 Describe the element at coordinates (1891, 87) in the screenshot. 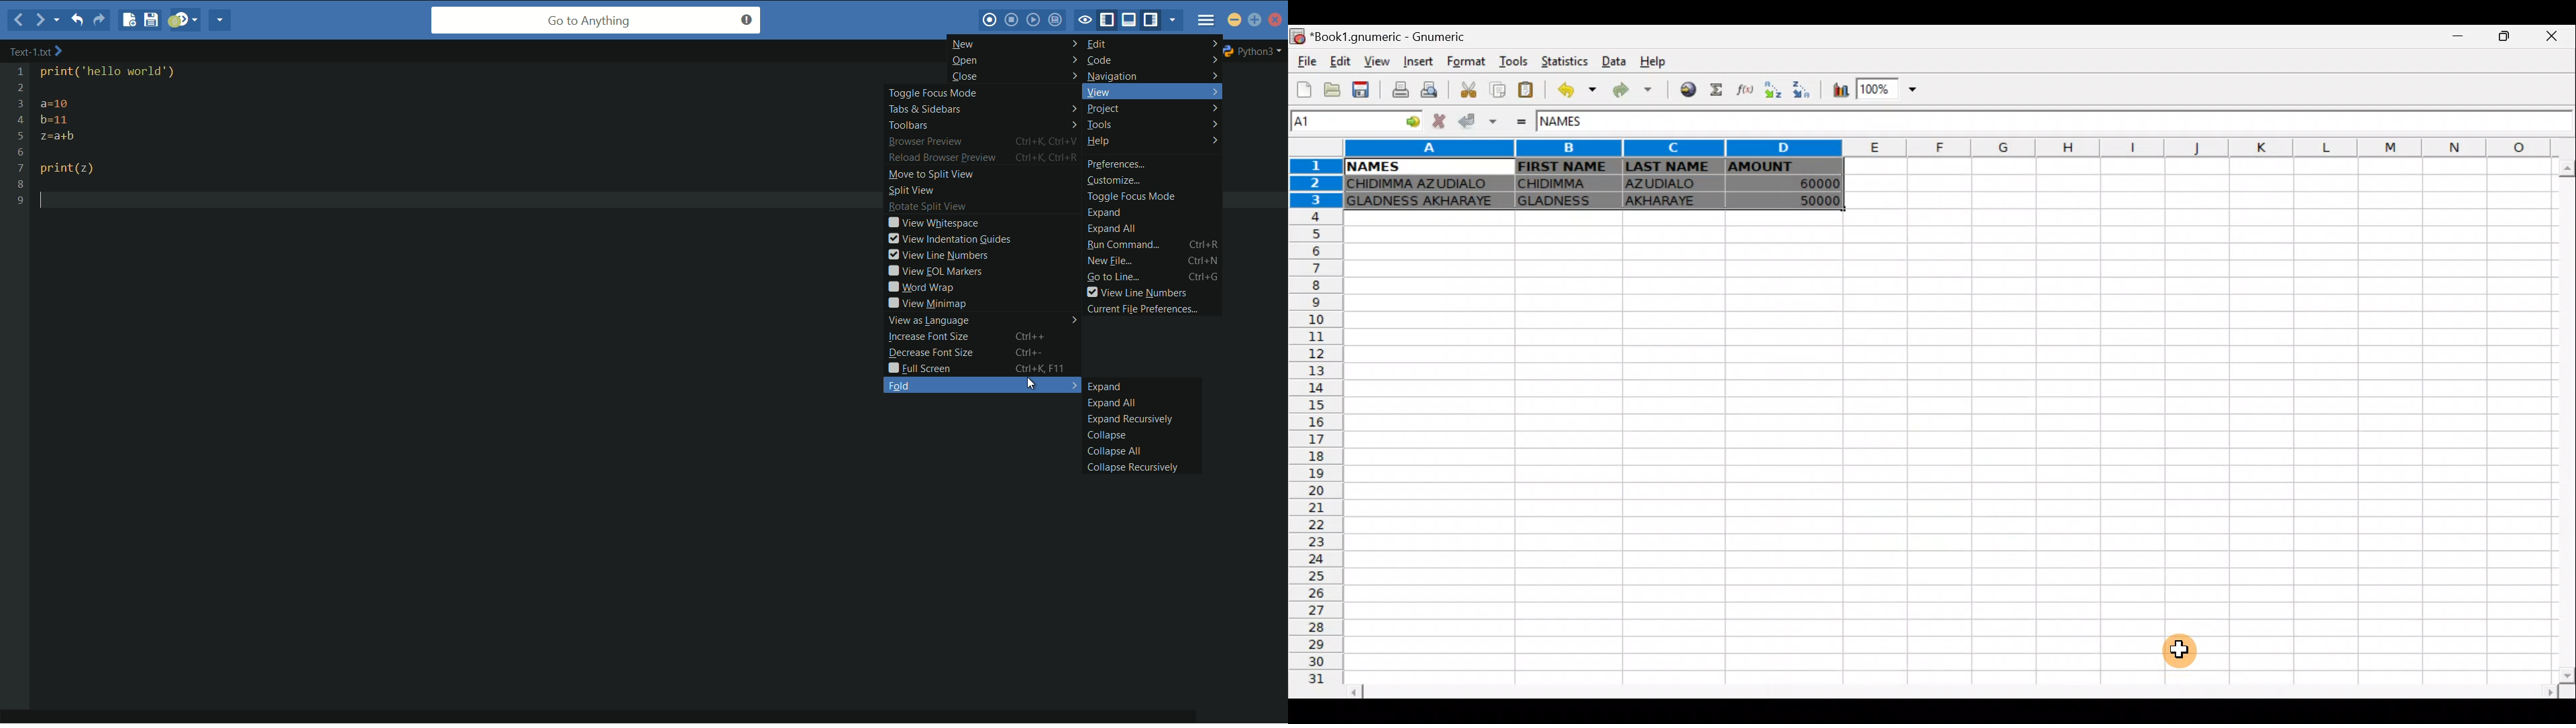

I see `Zoom` at that location.